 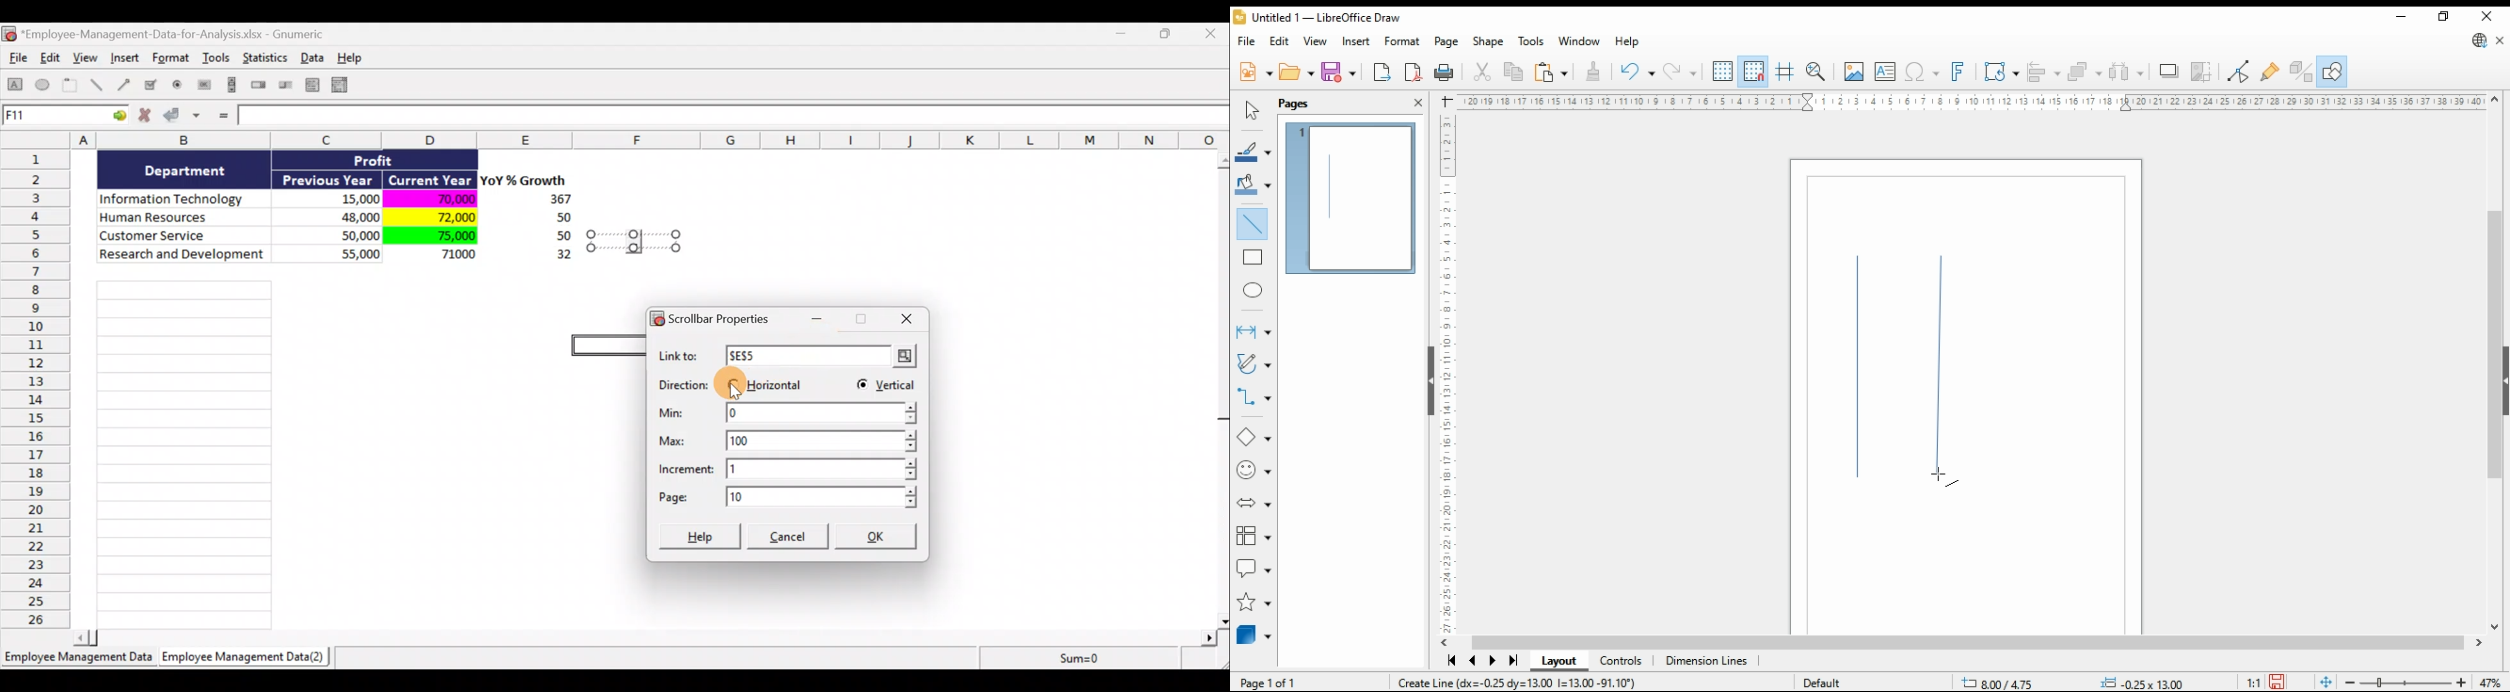 What do you see at coordinates (336, 217) in the screenshot?
I see `Data` at bounding box center [336, 217].